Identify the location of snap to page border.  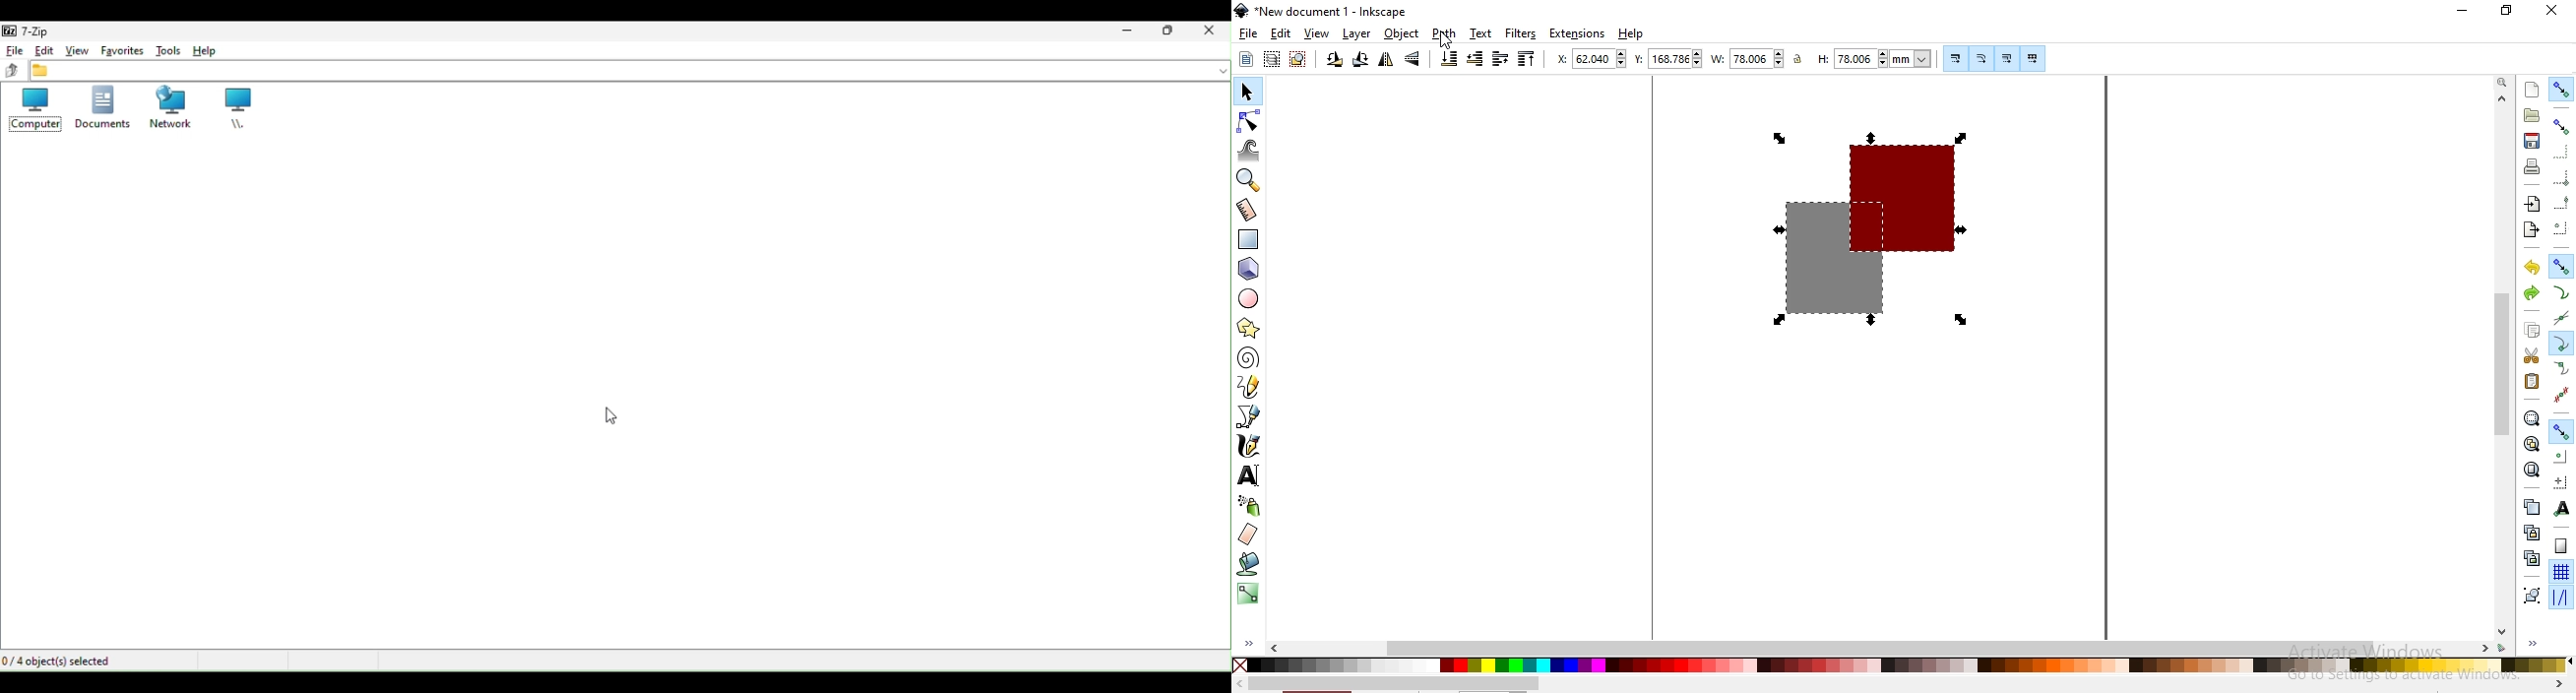
(2561, 546).